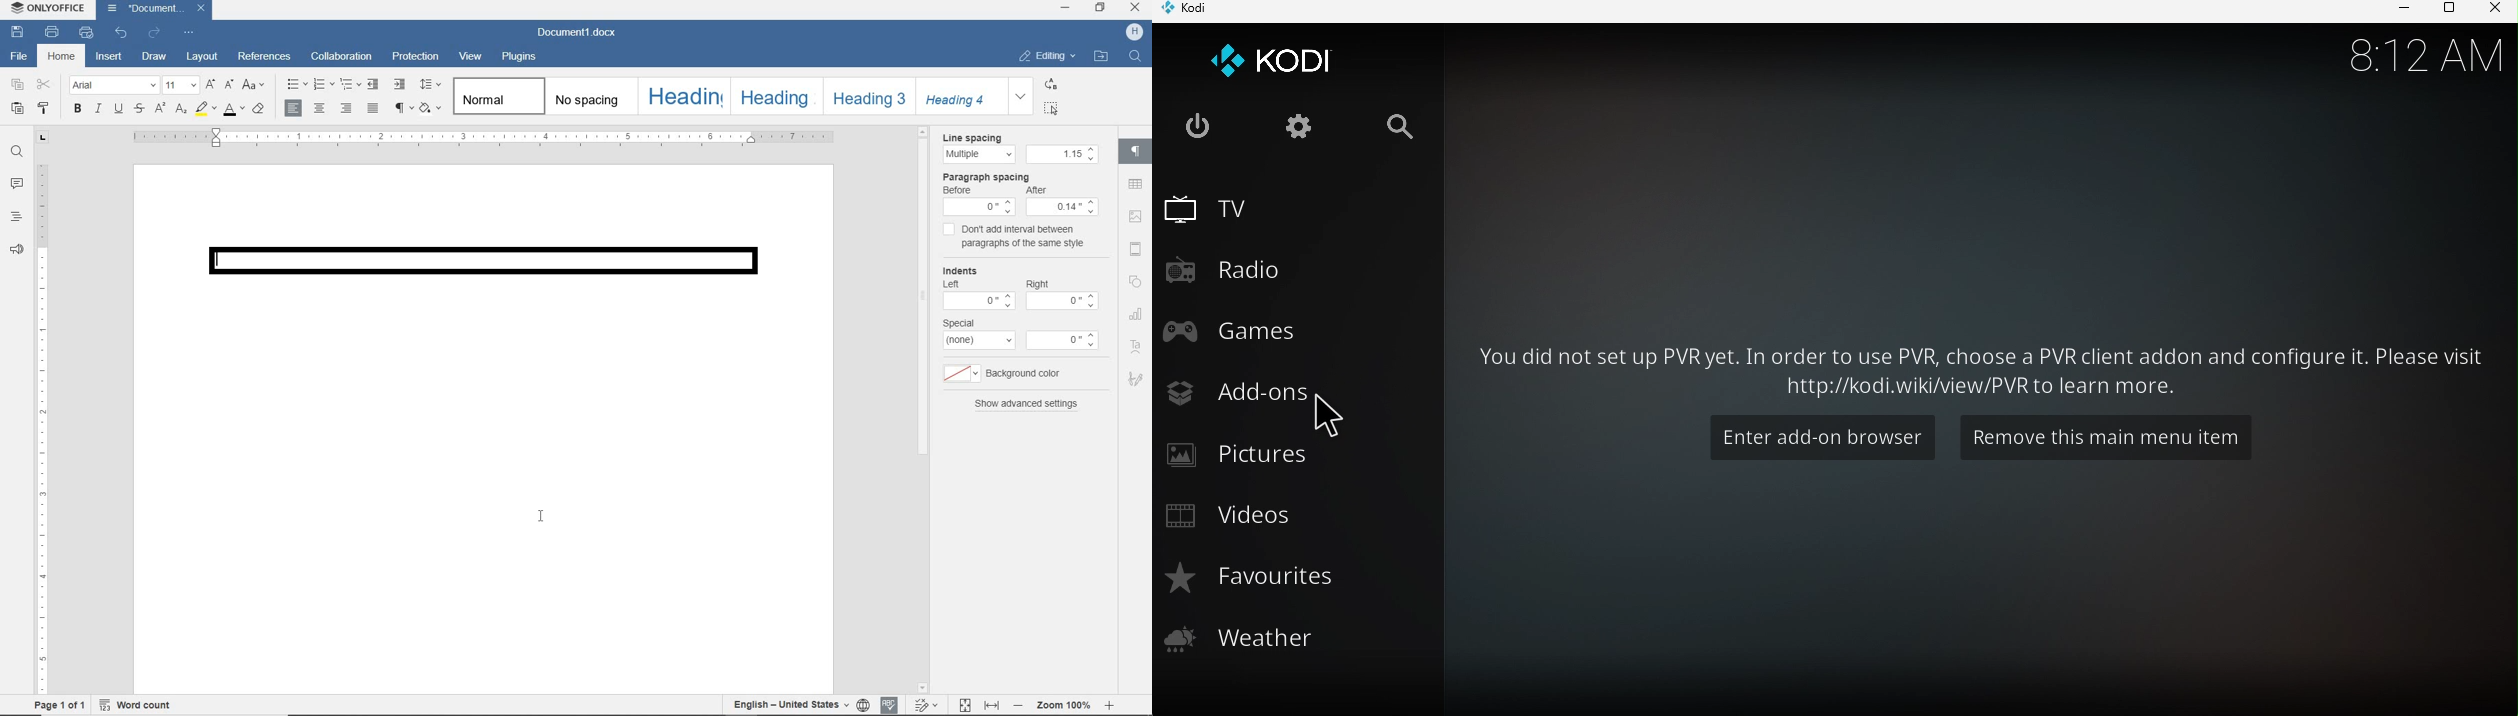 This screenshot has width=2520, height=728. I want to click on redo, so click(155, 33).